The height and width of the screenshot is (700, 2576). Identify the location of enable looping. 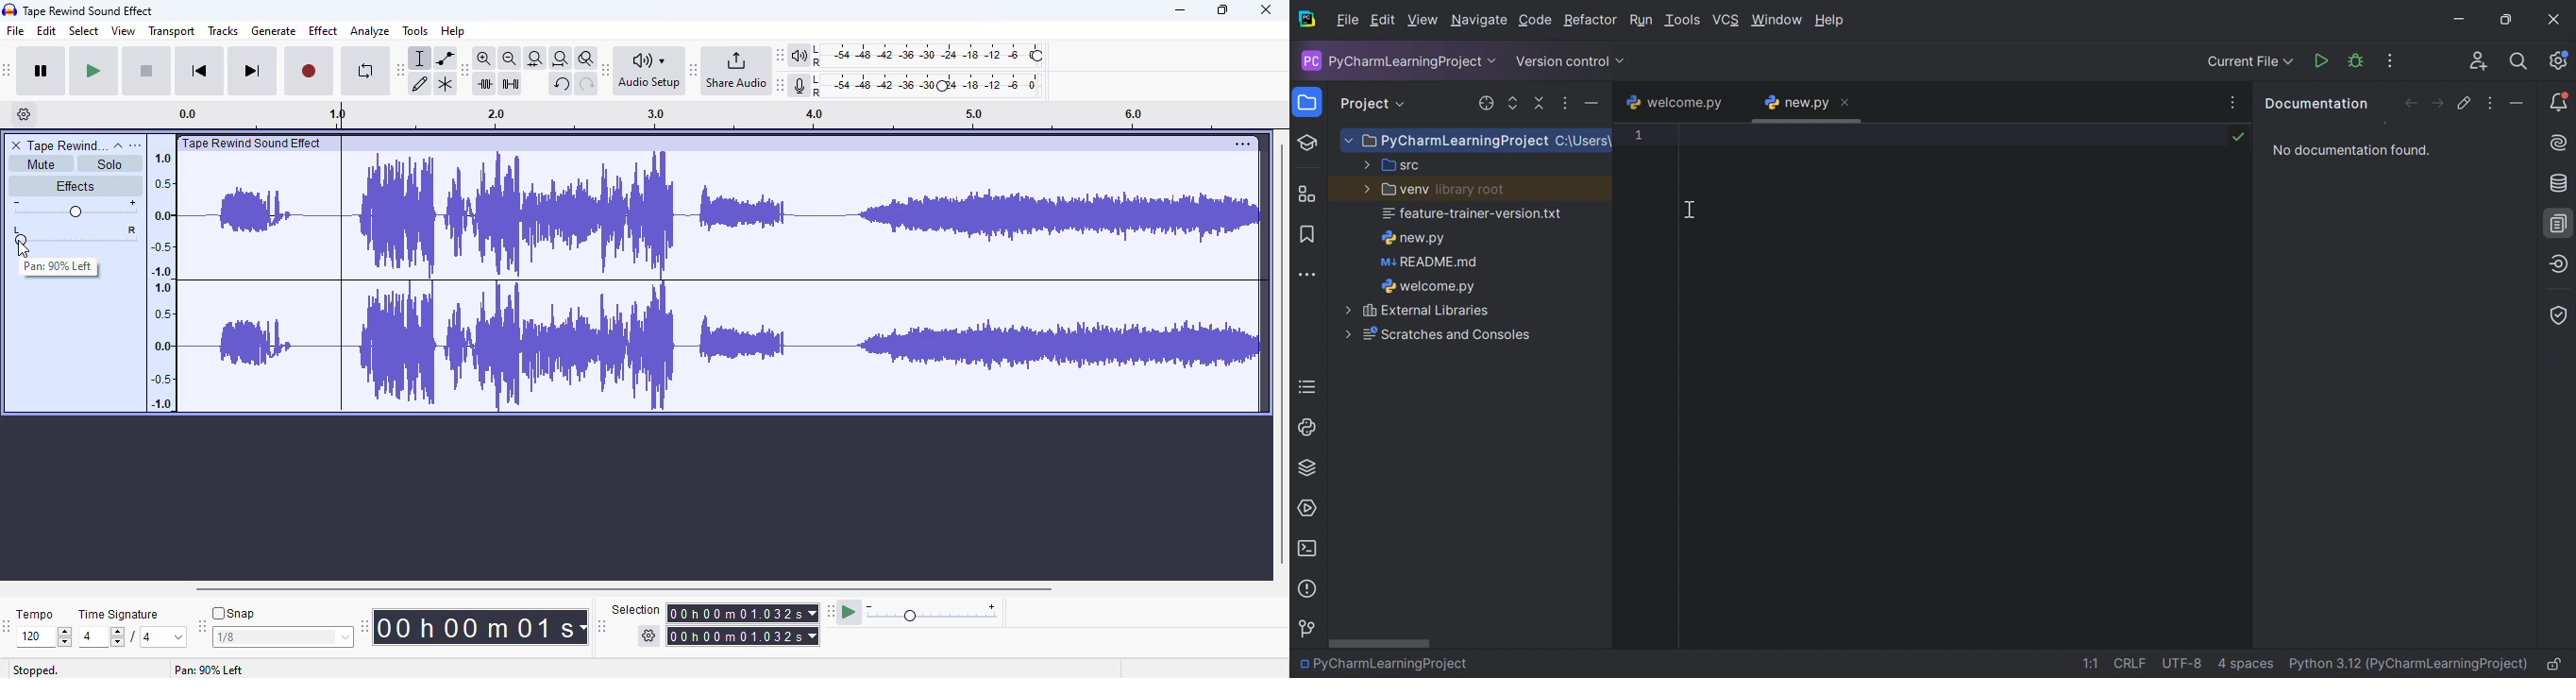
(366, 71).